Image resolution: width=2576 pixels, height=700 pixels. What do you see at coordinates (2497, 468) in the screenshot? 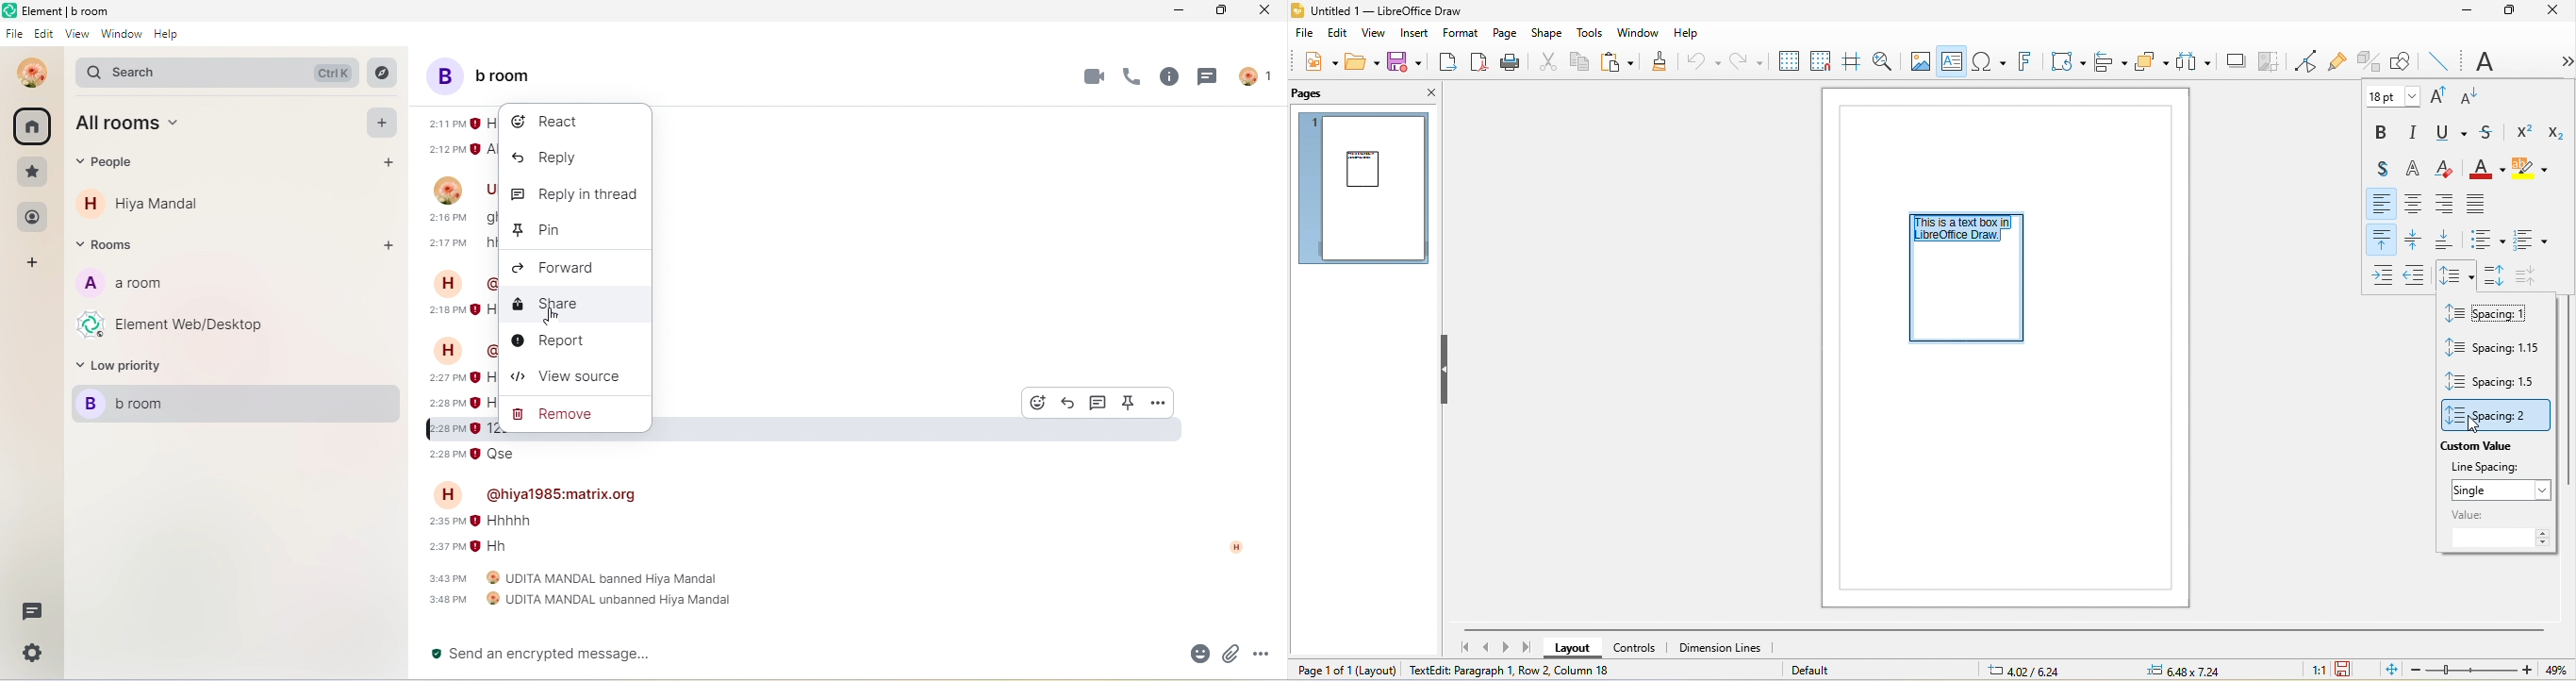
I see `line spacing` at bounding box center [2497, 468].